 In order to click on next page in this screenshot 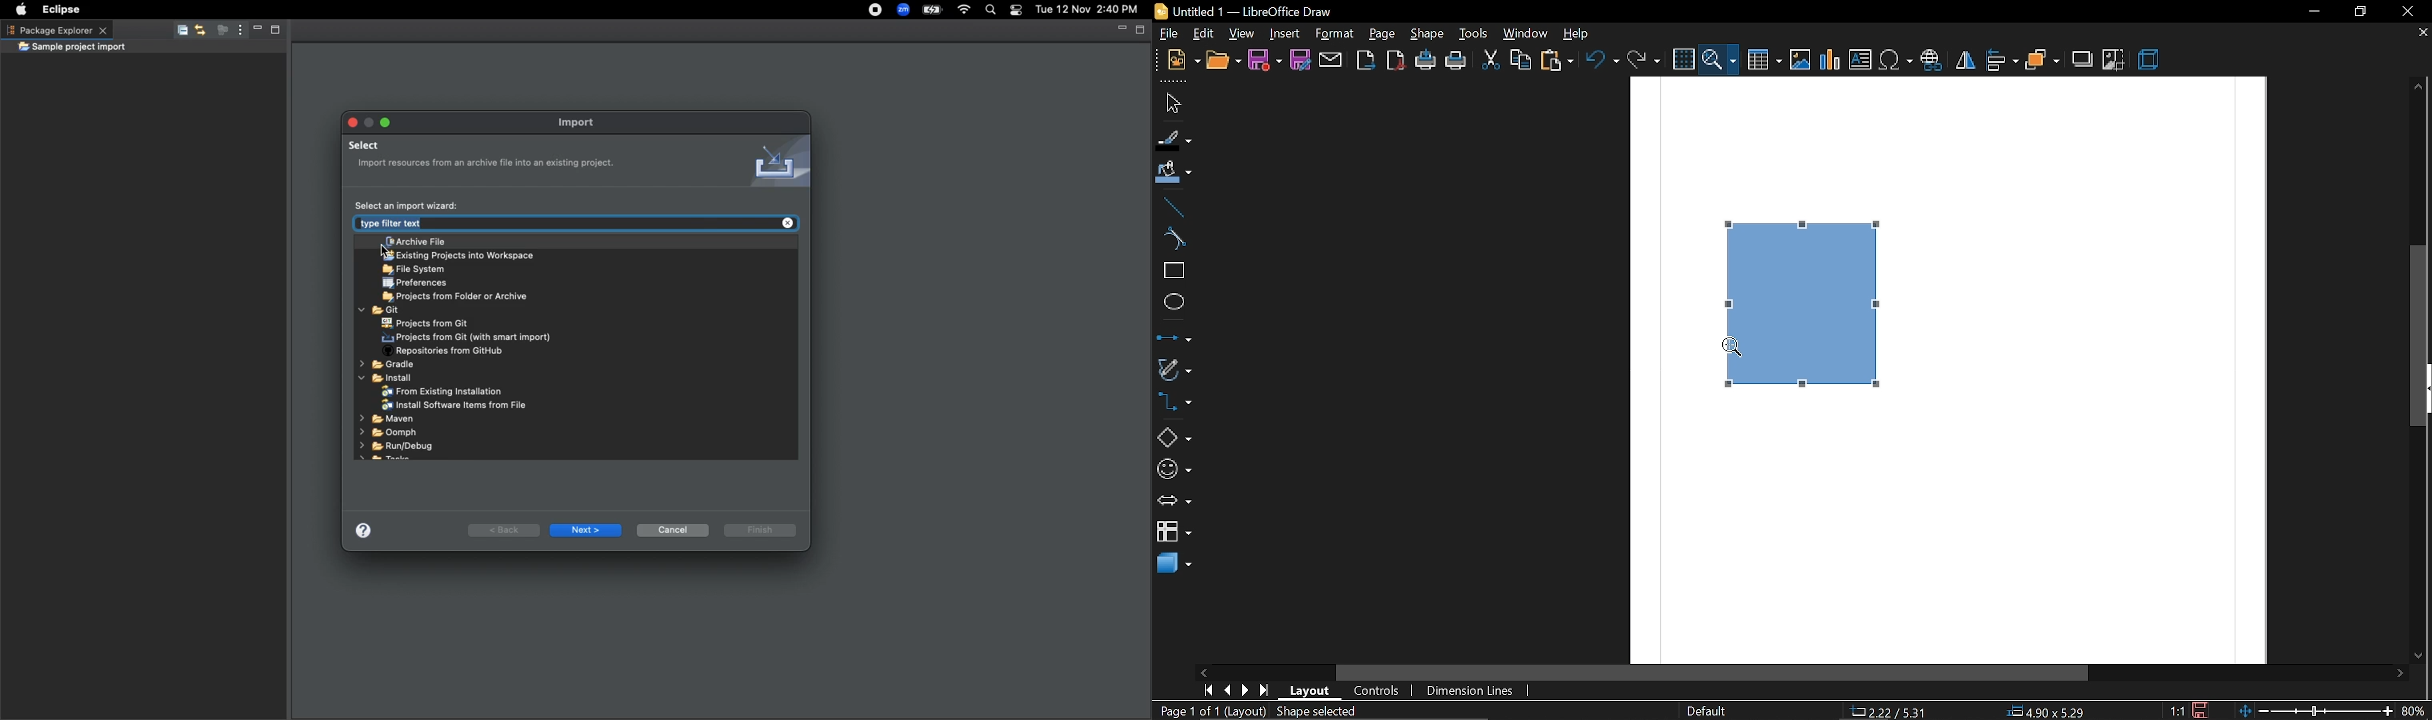, I will do `click(1245, 690)`.